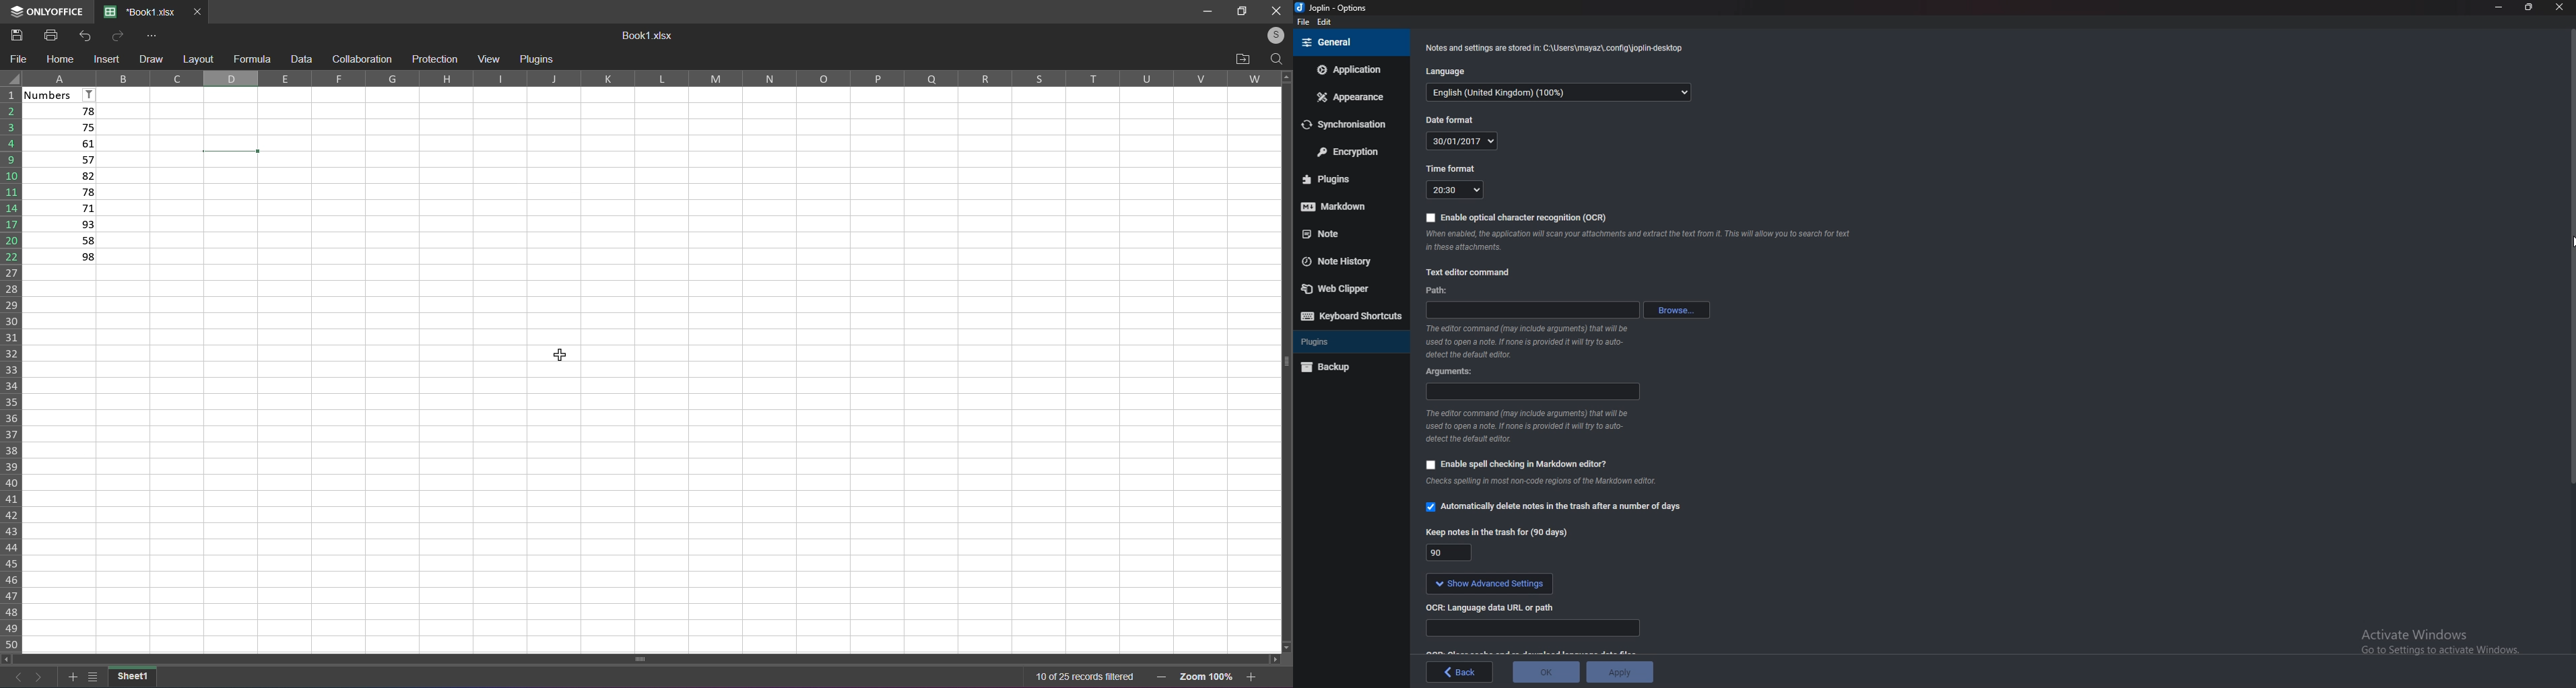 This screenshot has width=2576, height=700. What do you see at coordinates (1543, 481) in the screenshot?
I see `Info on spell check` at bounding box center [1543, 481].